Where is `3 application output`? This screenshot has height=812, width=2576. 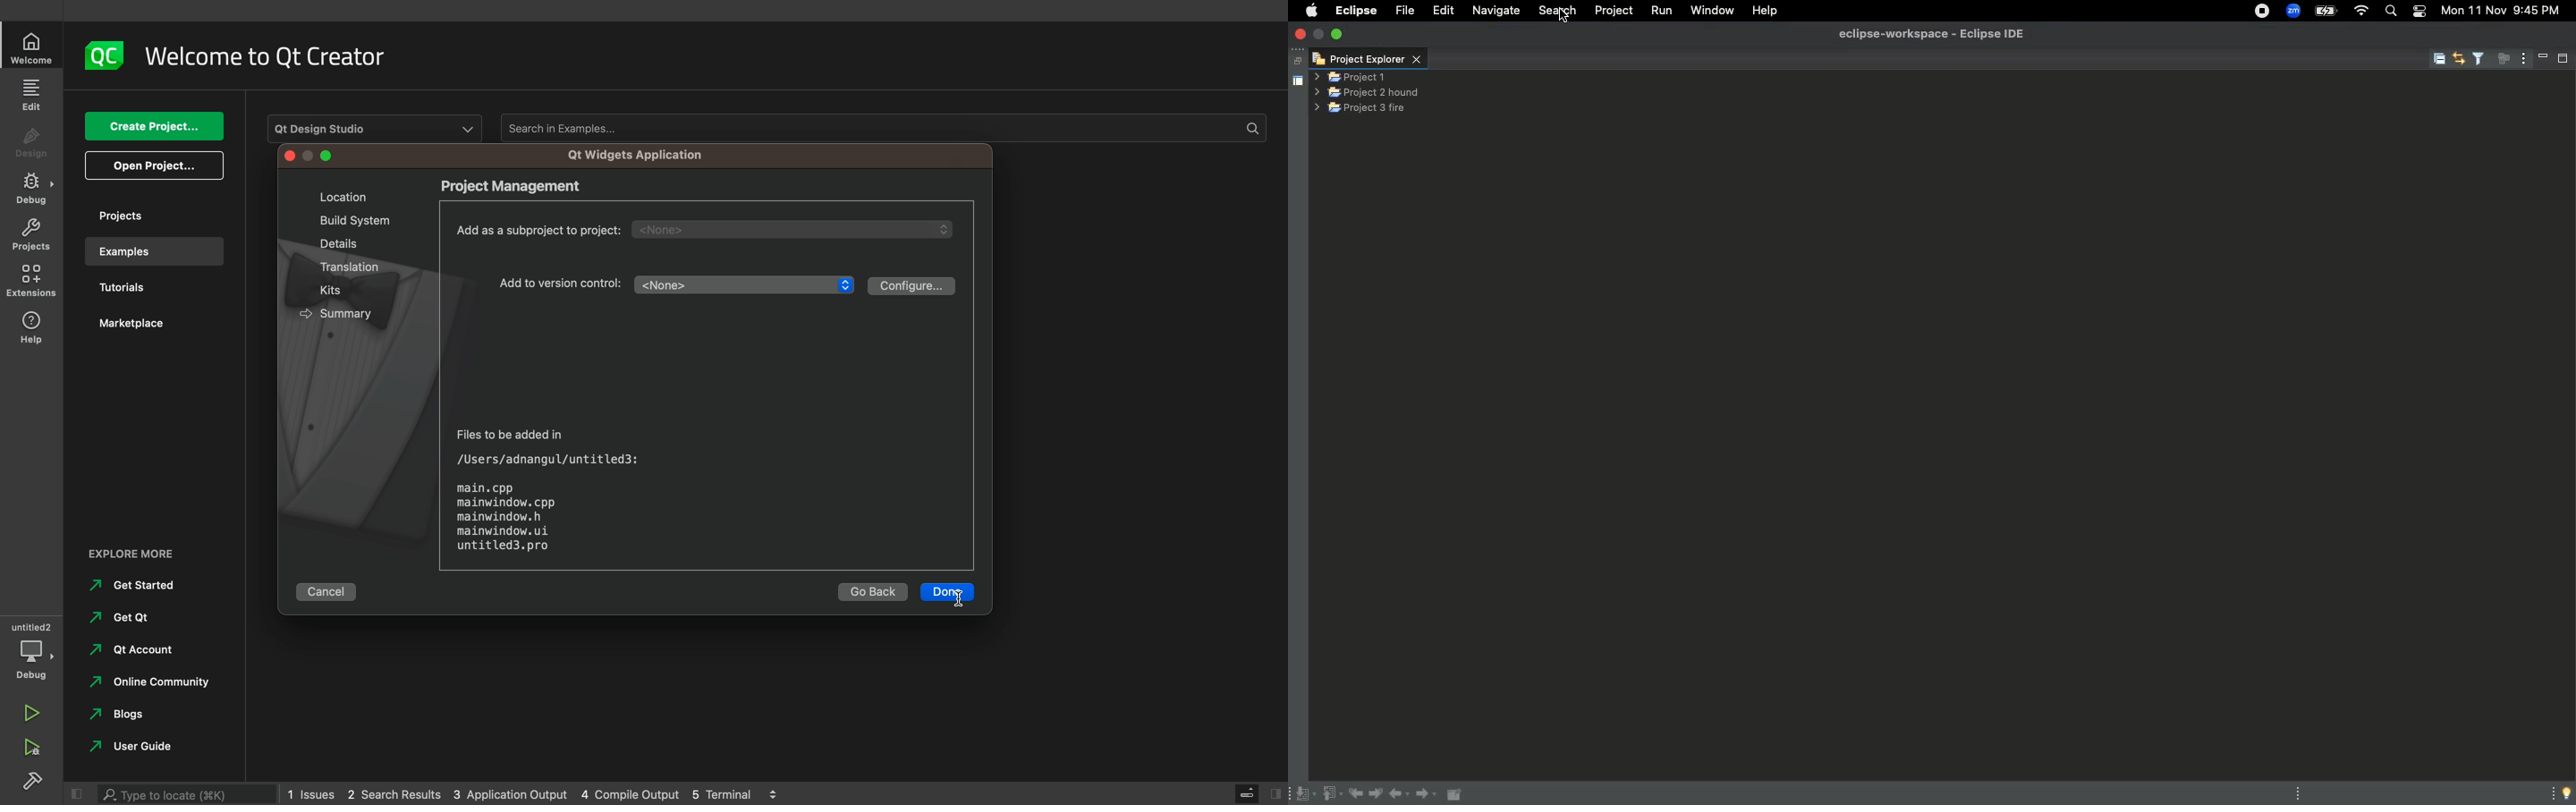 3 application output is located at coordinates (510, 795).